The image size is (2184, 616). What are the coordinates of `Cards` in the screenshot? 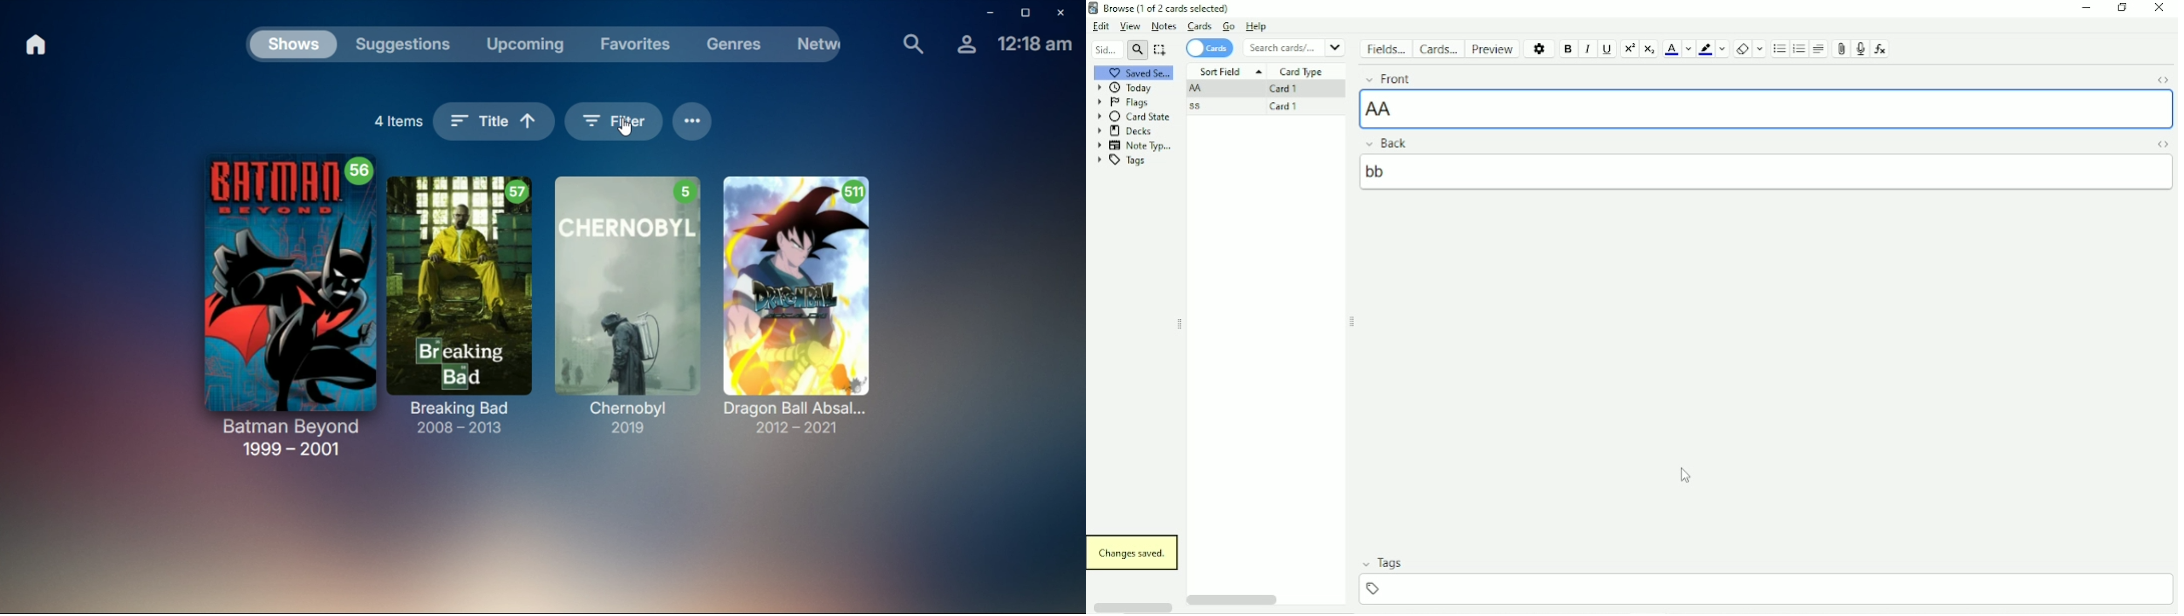 It's located at (1437, 48).